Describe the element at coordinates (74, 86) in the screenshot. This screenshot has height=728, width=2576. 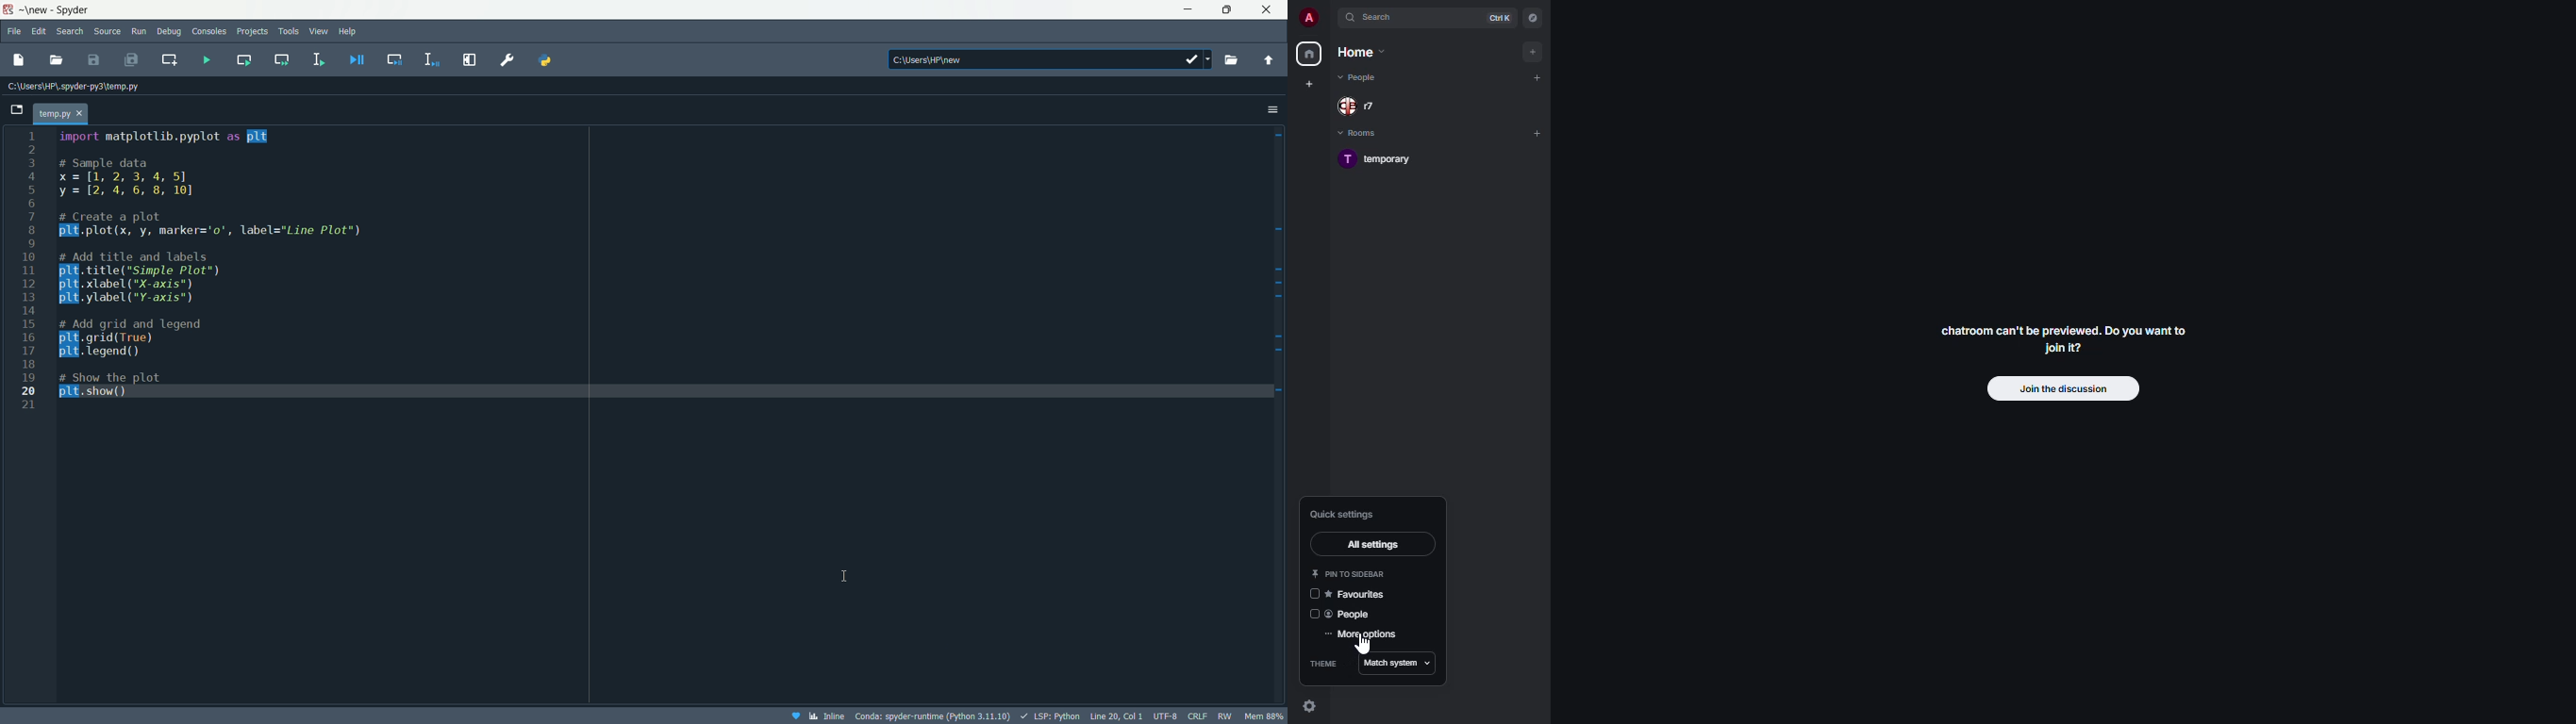
I see `file directory` at that location.